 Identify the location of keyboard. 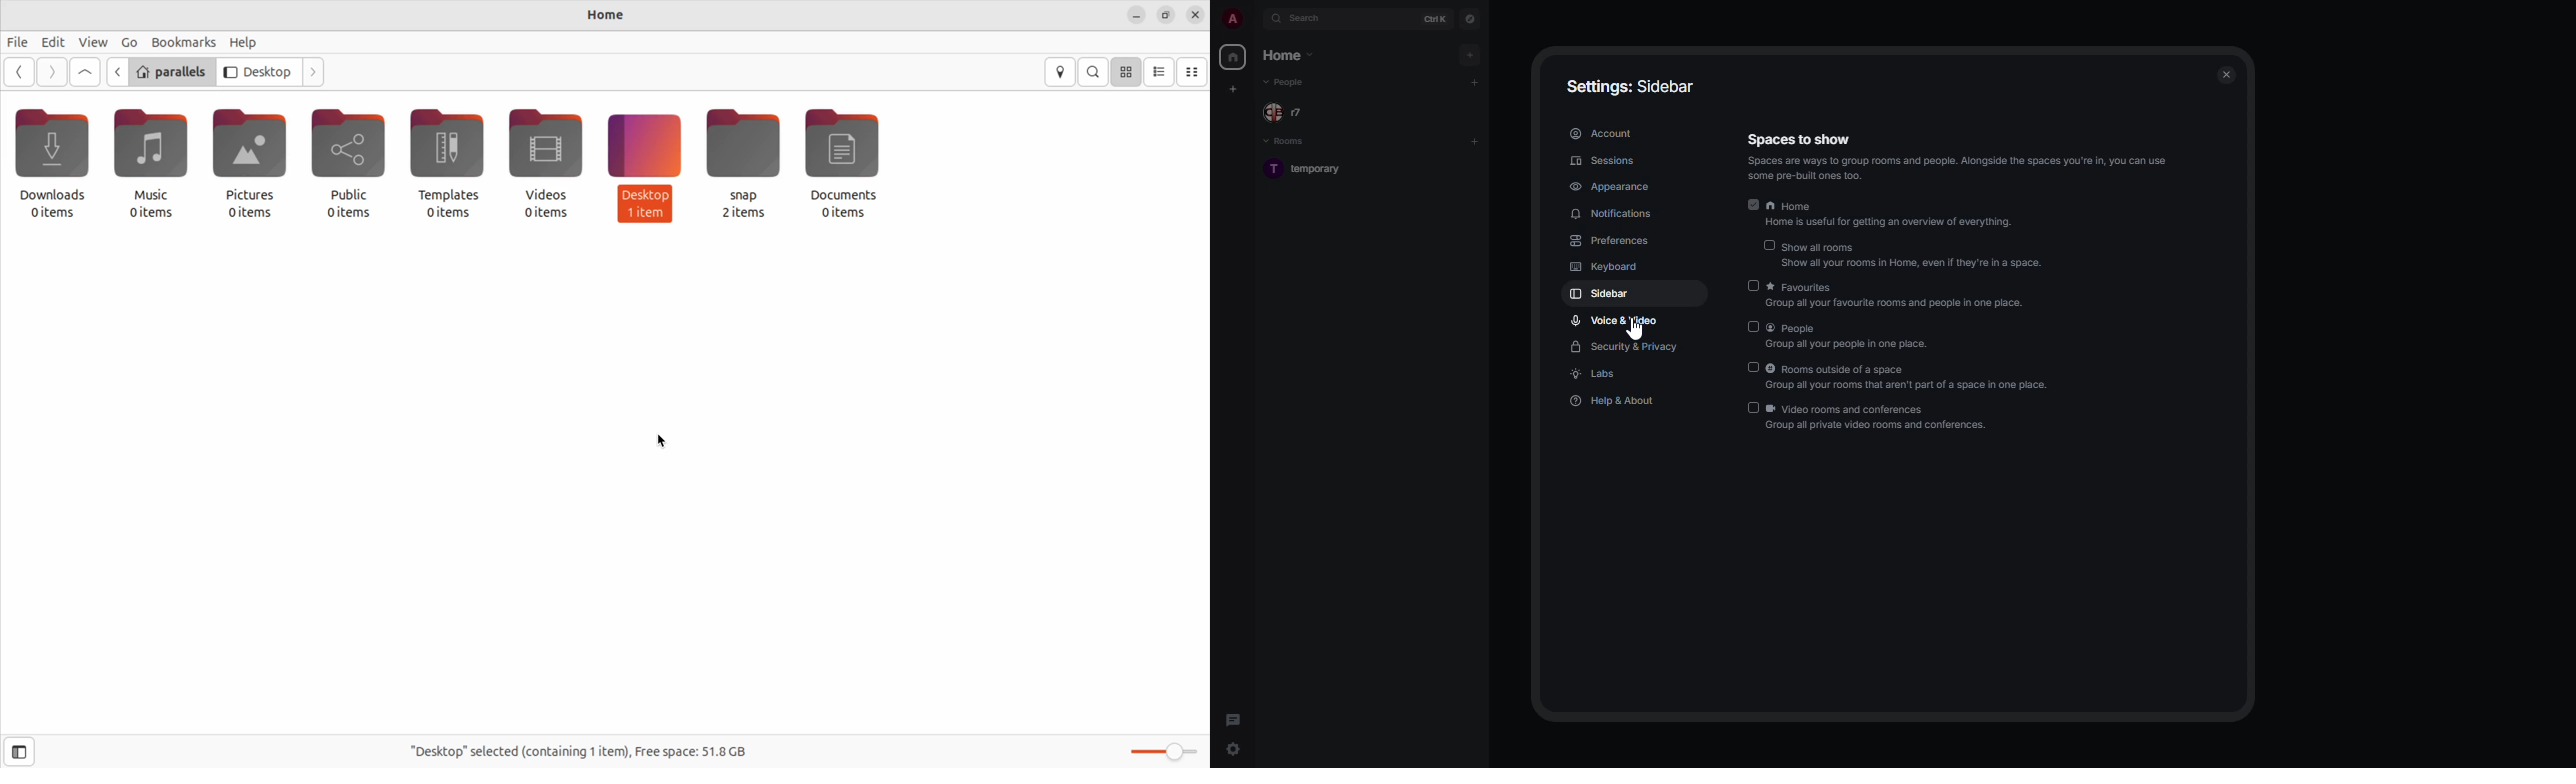
(1604, 266).